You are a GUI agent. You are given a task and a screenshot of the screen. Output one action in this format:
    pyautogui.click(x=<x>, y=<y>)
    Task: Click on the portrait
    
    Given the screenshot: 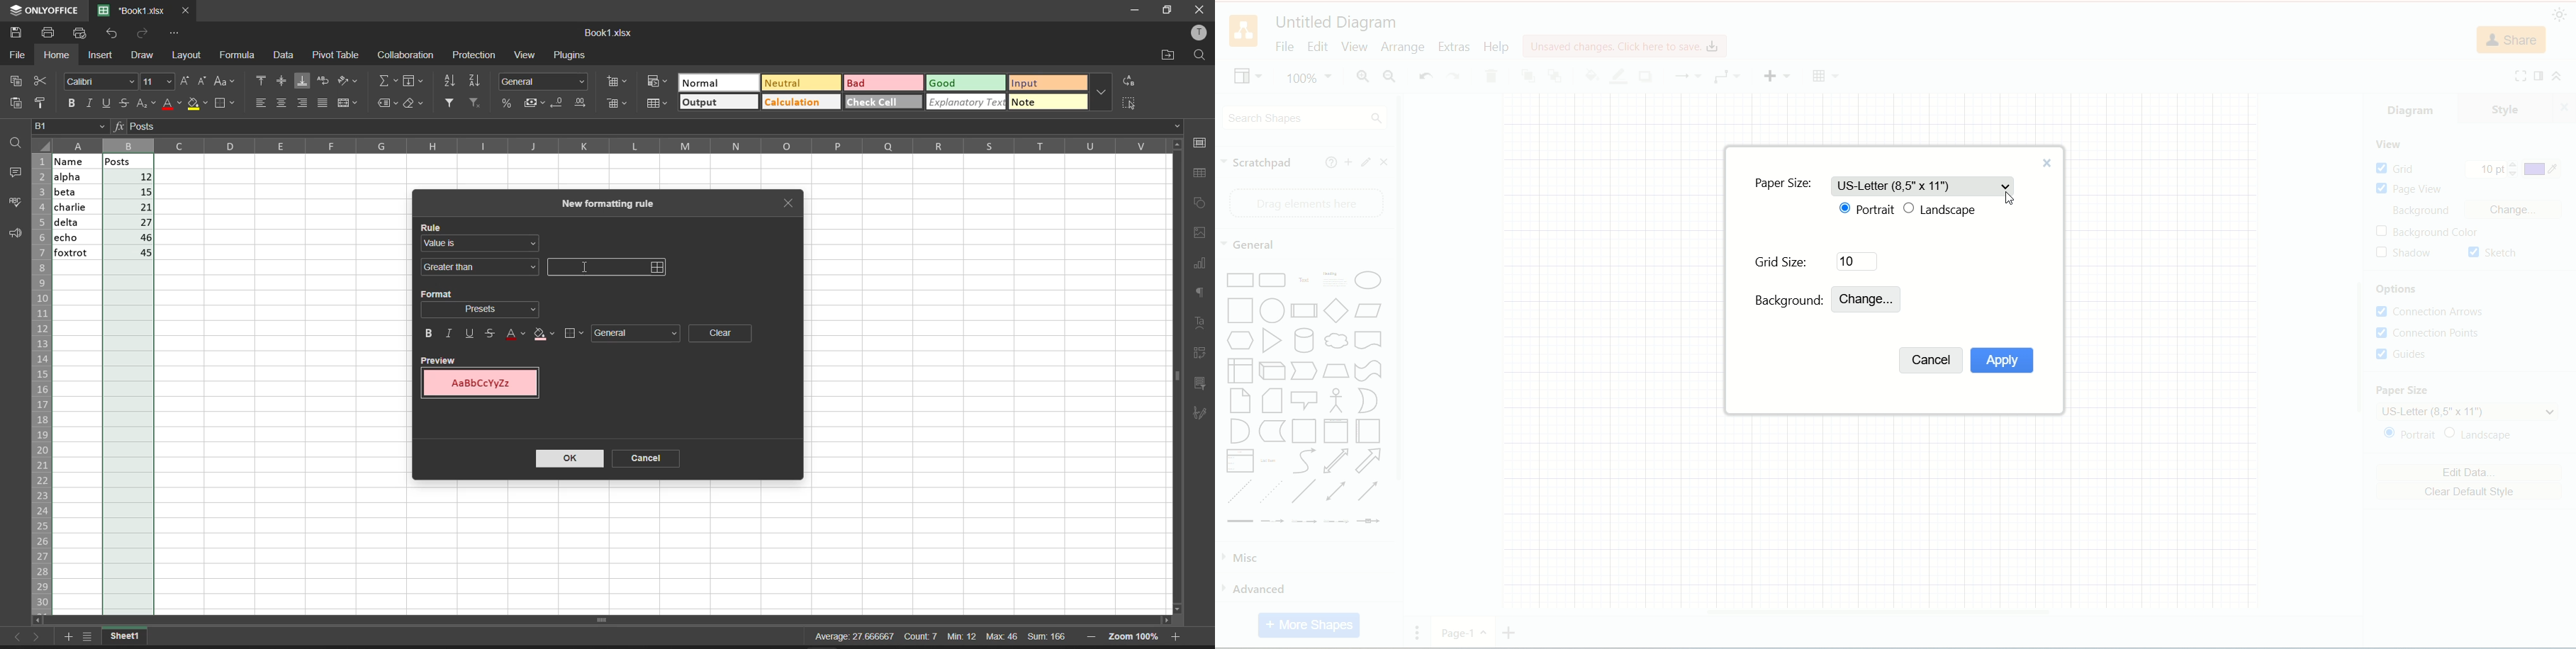 What is the action you would take?
    pyautogui.click(x=2409, y=436)
    